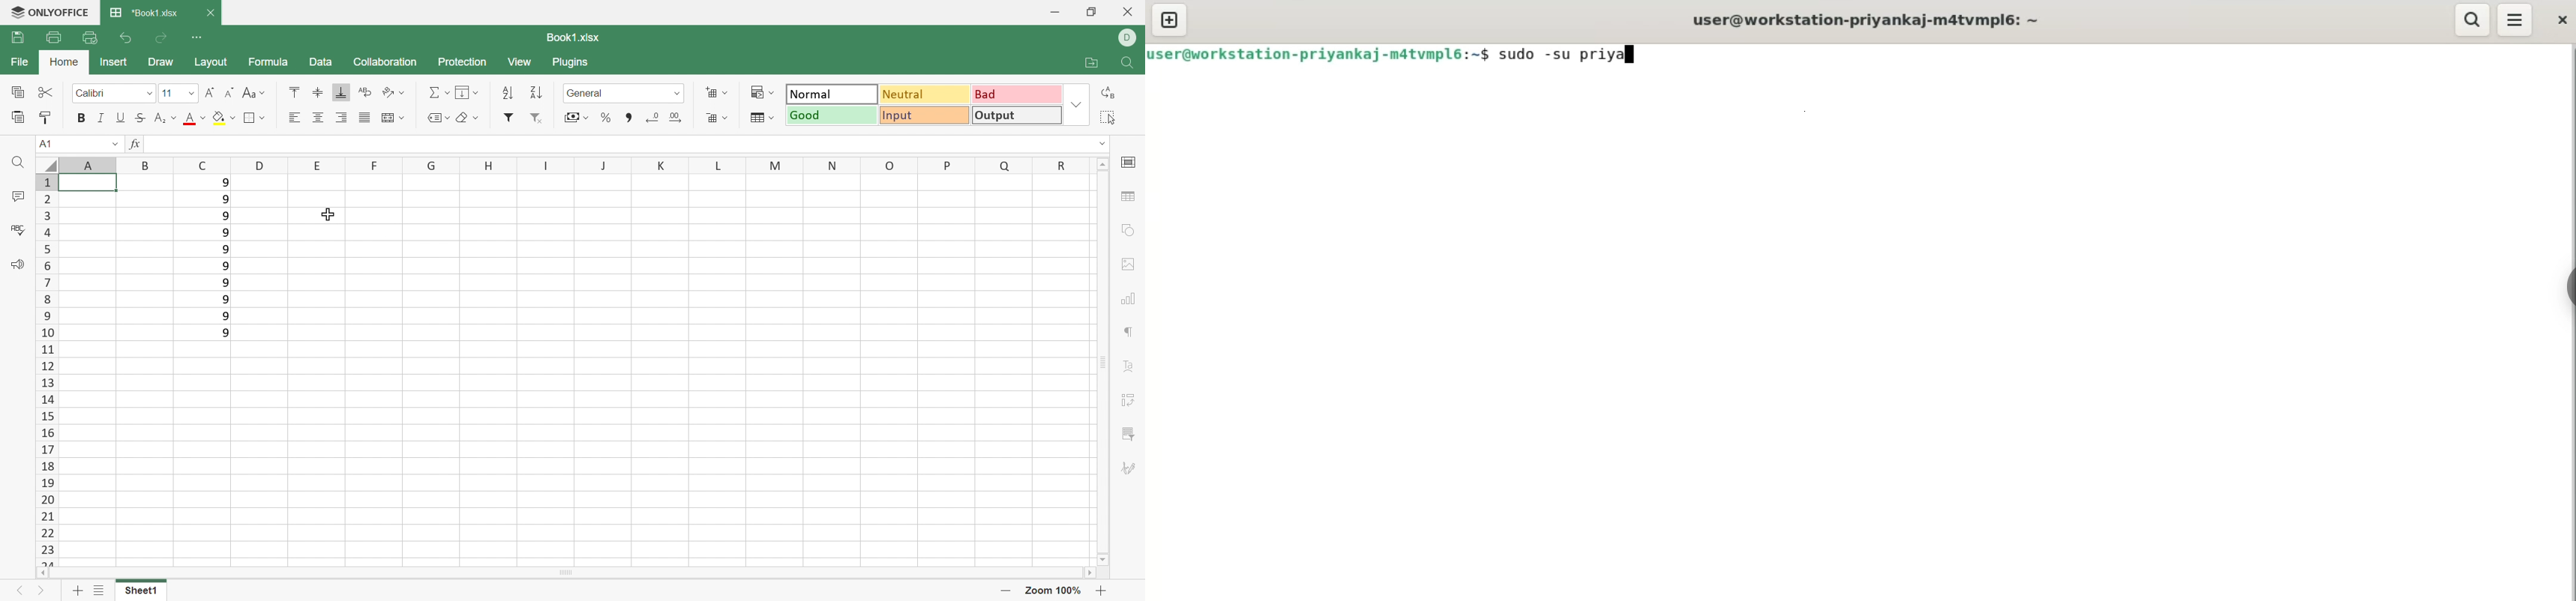 The image size is (2576, 616). I want to click on Copy Style, so click(46, 117).